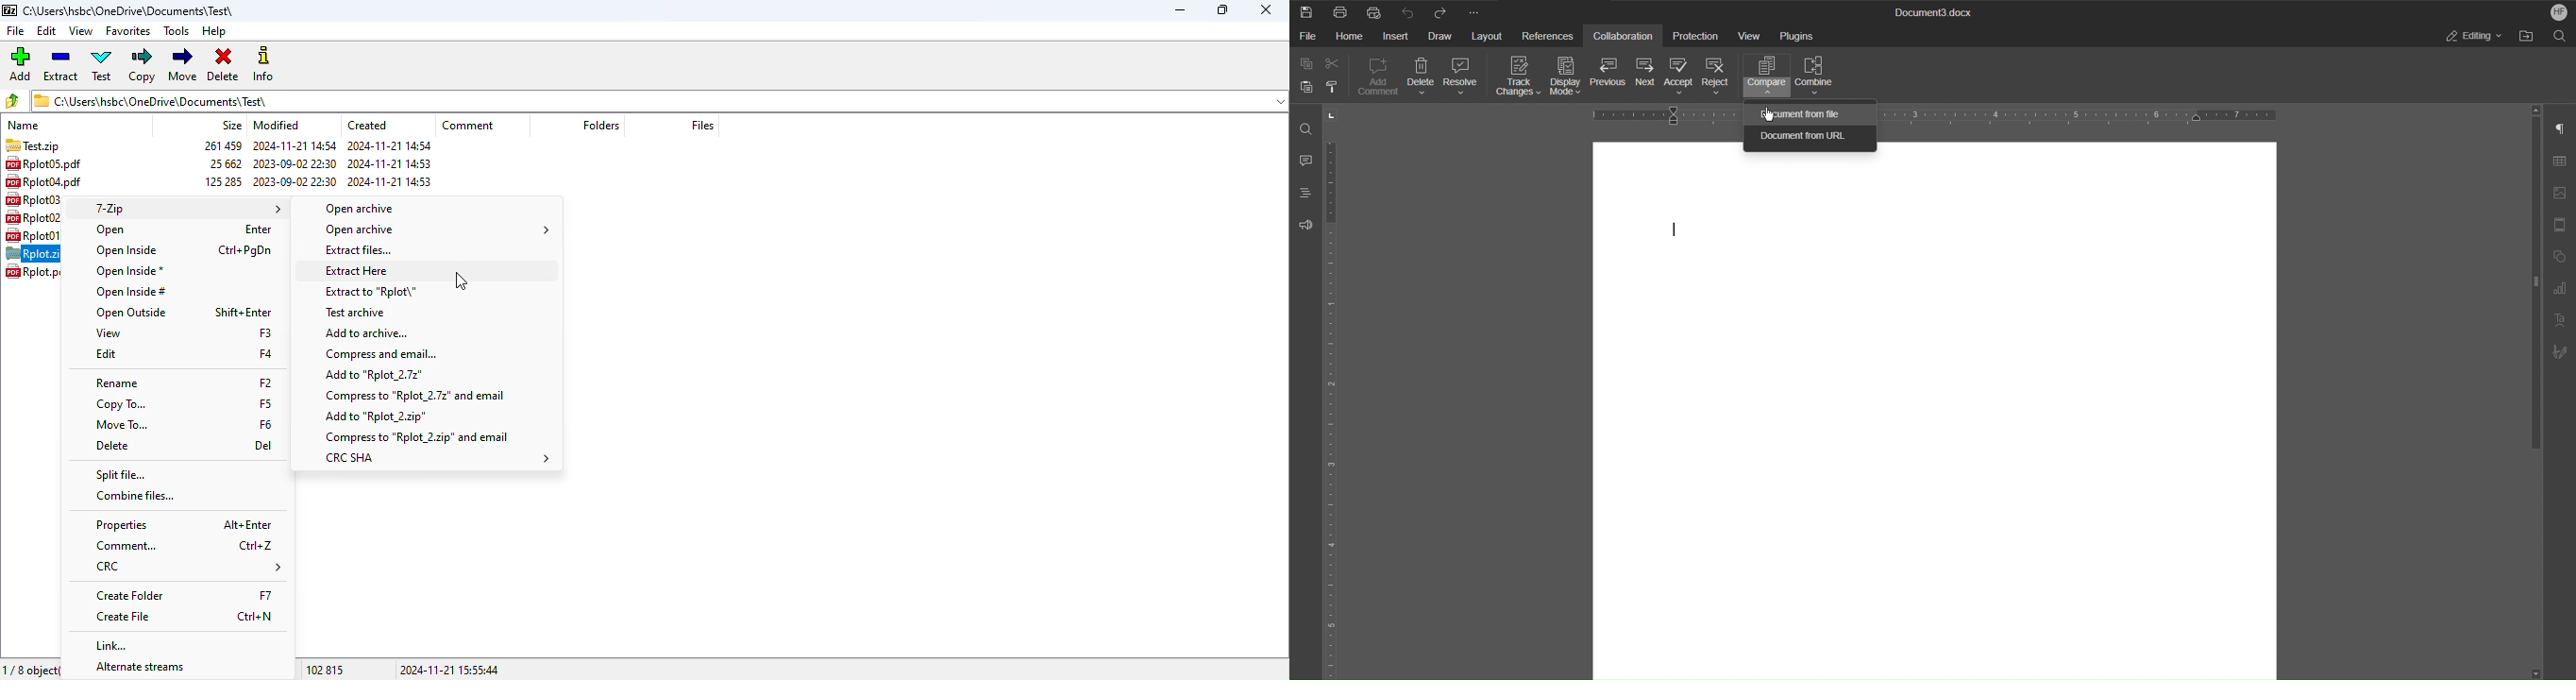 Image resolution: width=2576 pixels, height=700 pixels. I want to click on Add Comment, so click(1378, 75).